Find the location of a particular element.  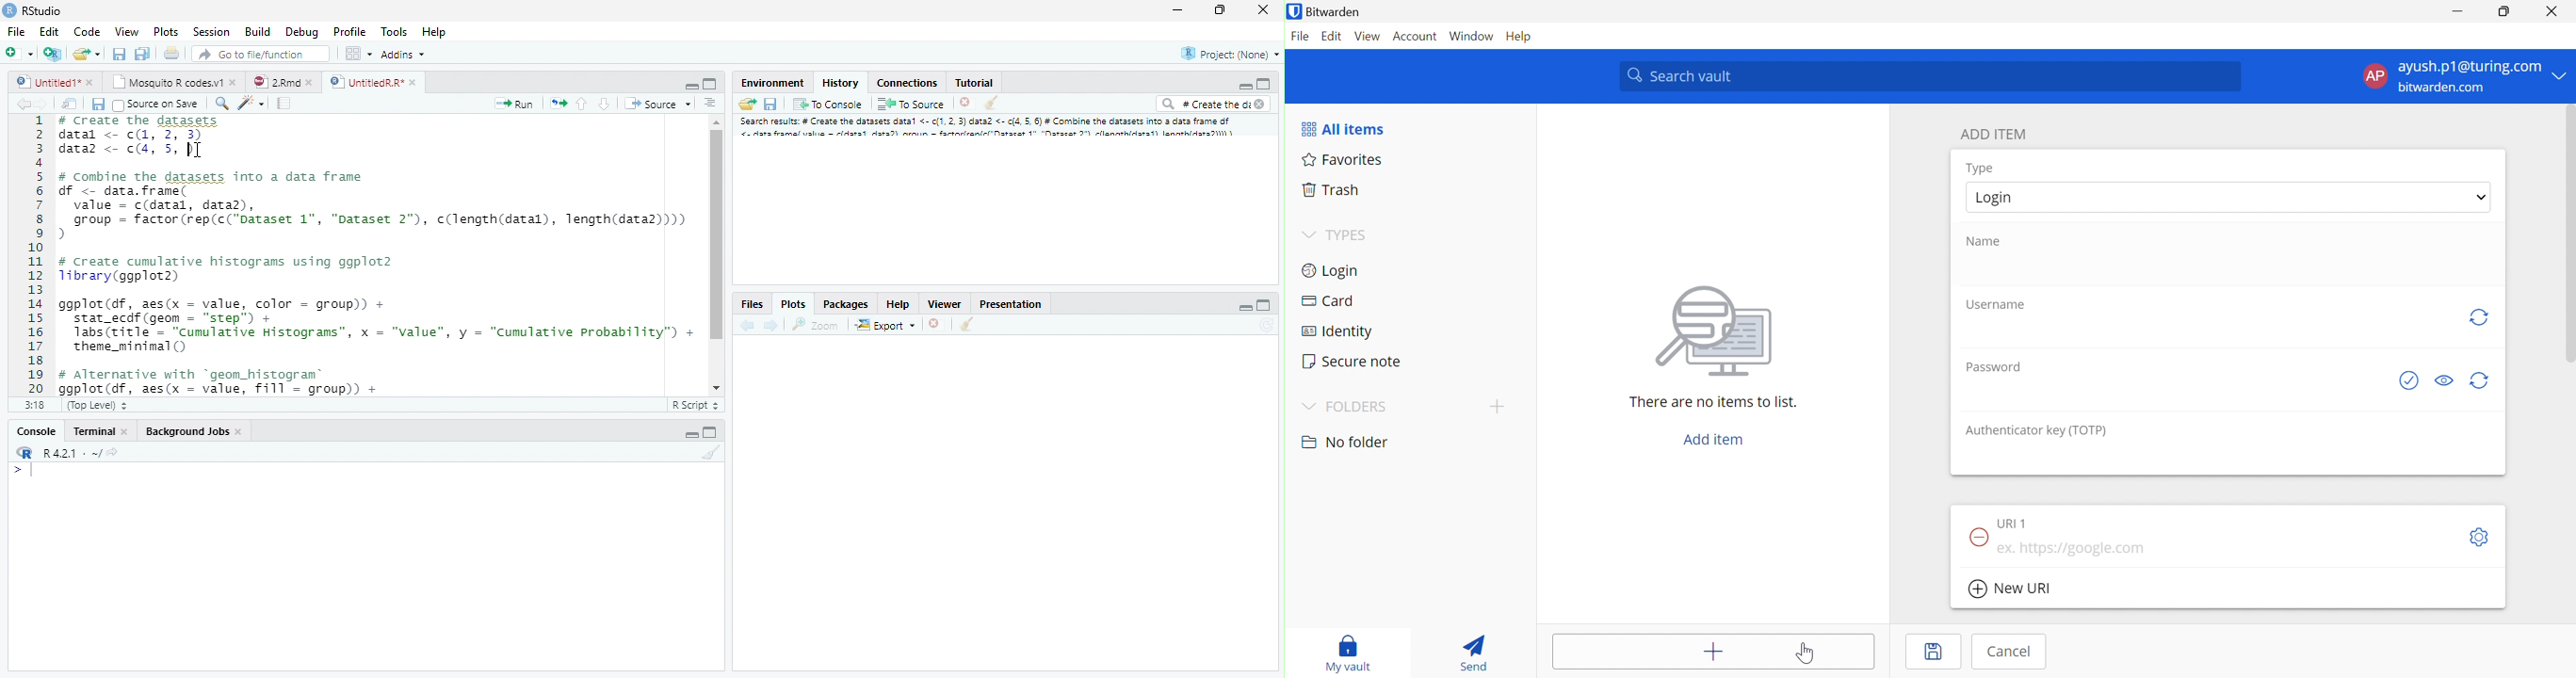

New file is located at coordinates (19, 52).